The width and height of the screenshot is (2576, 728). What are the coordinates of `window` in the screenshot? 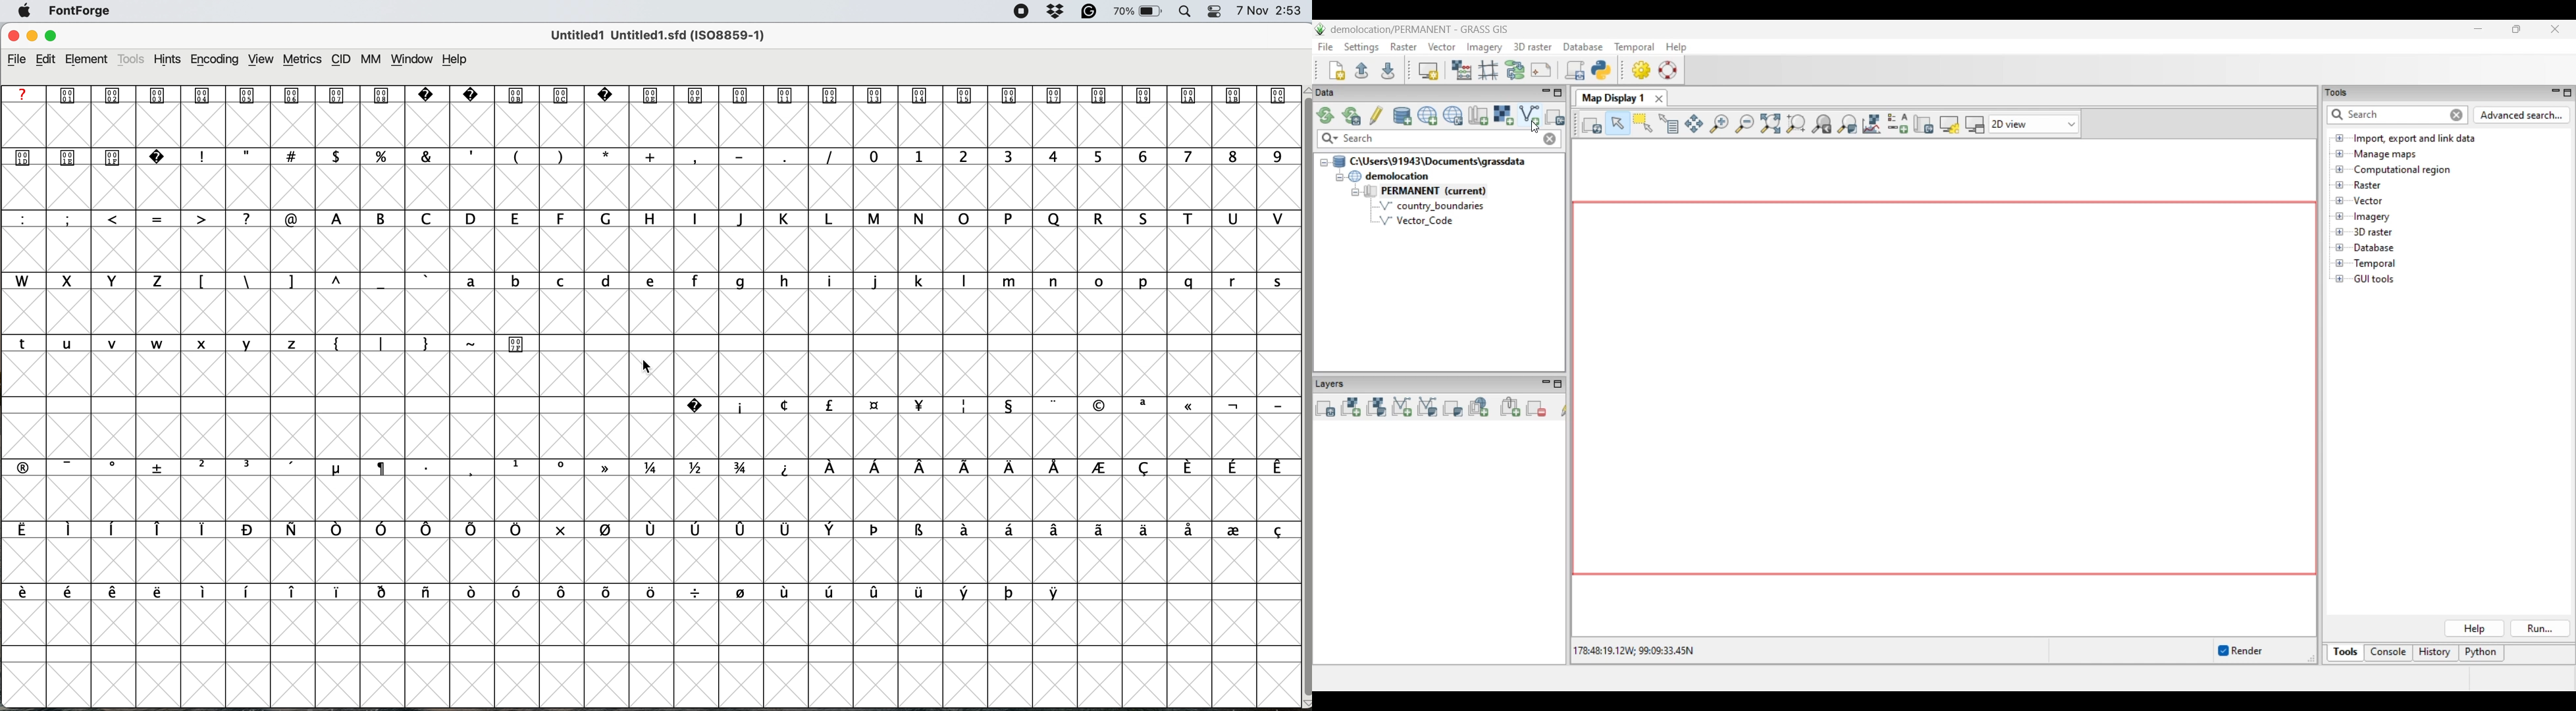 It's located at (415, 60).